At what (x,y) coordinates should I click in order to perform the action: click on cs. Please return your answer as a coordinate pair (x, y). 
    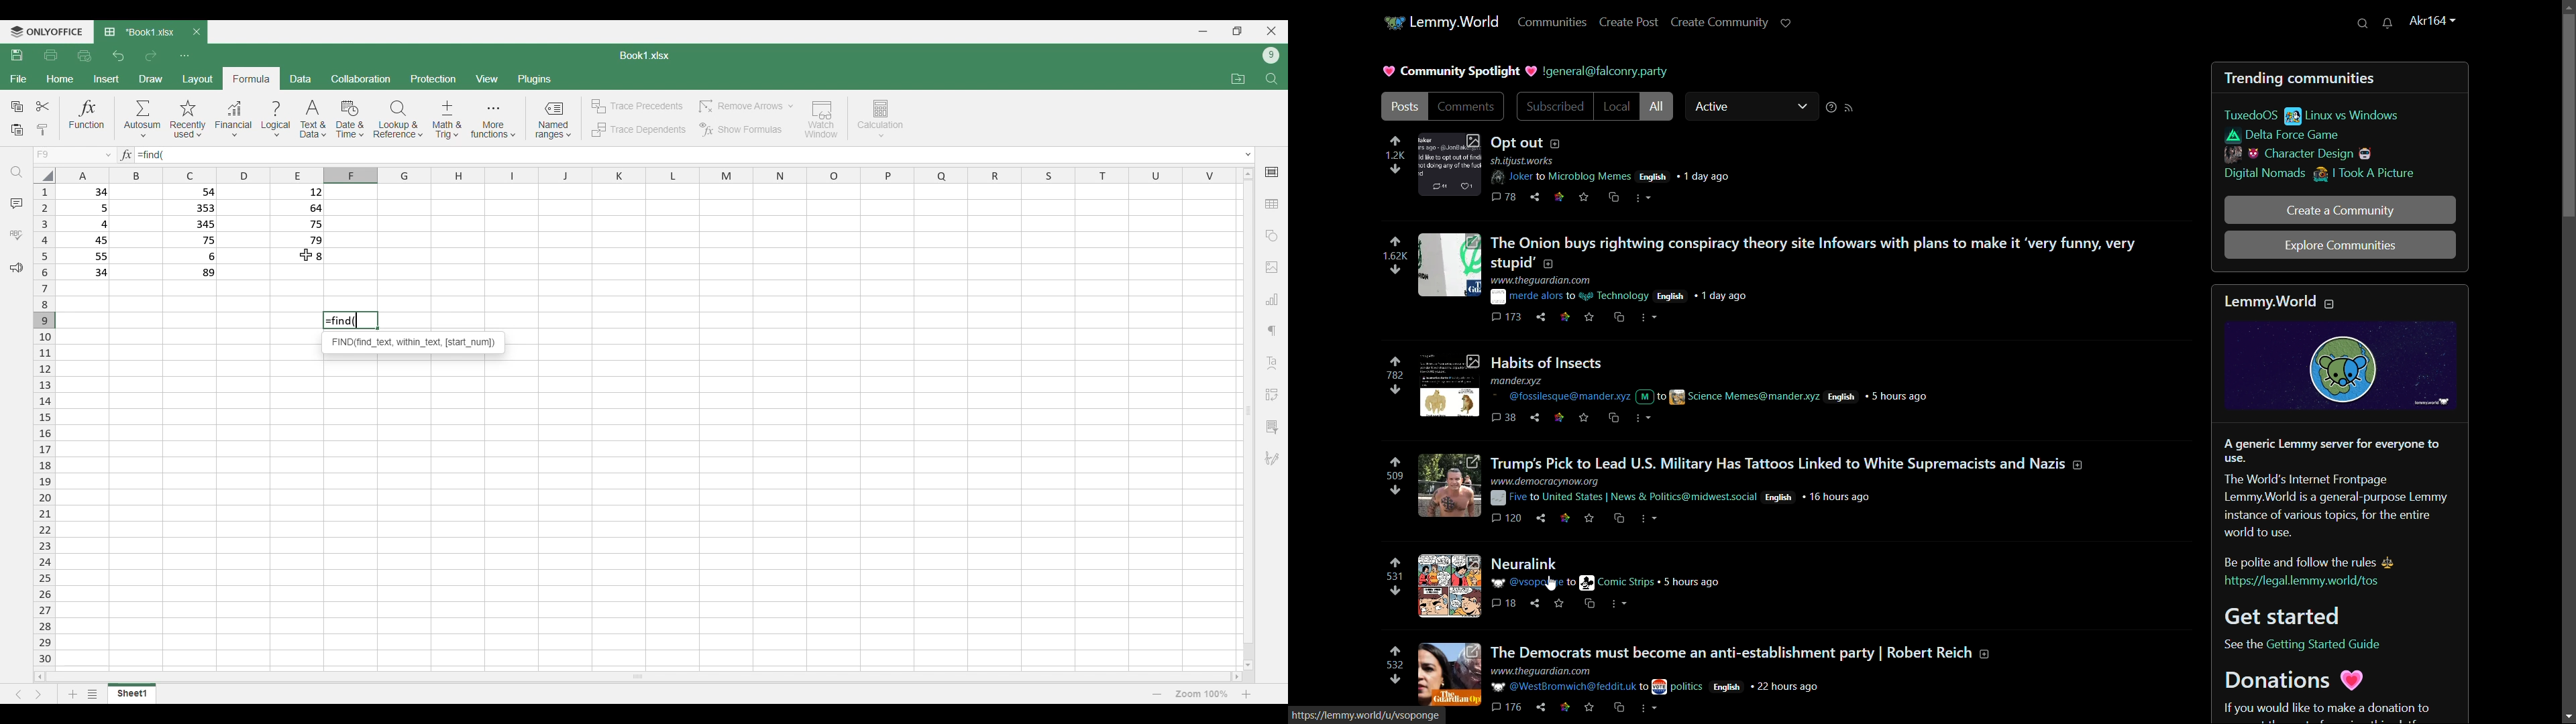
    Looking at the image, I should click on (1615, 418).